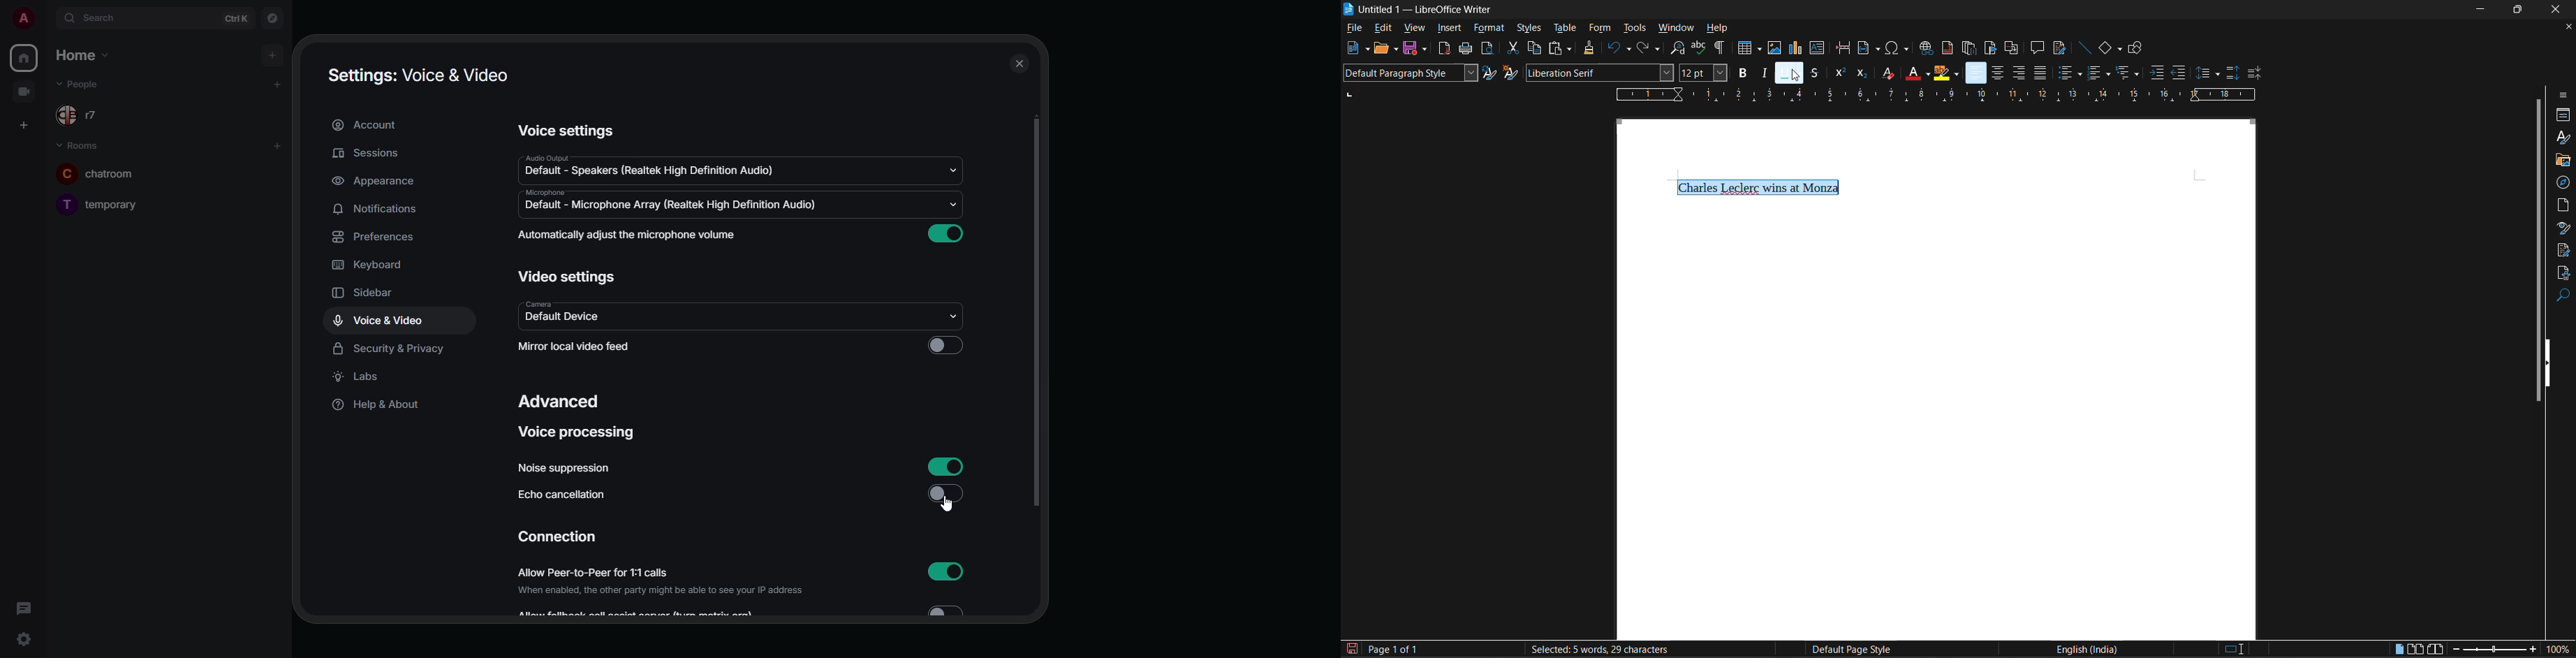 The width and height of the screenshot is (2576, 672). Describe the element at coordinates (943, 573) in the screenshot. I see `enabled` at that location.